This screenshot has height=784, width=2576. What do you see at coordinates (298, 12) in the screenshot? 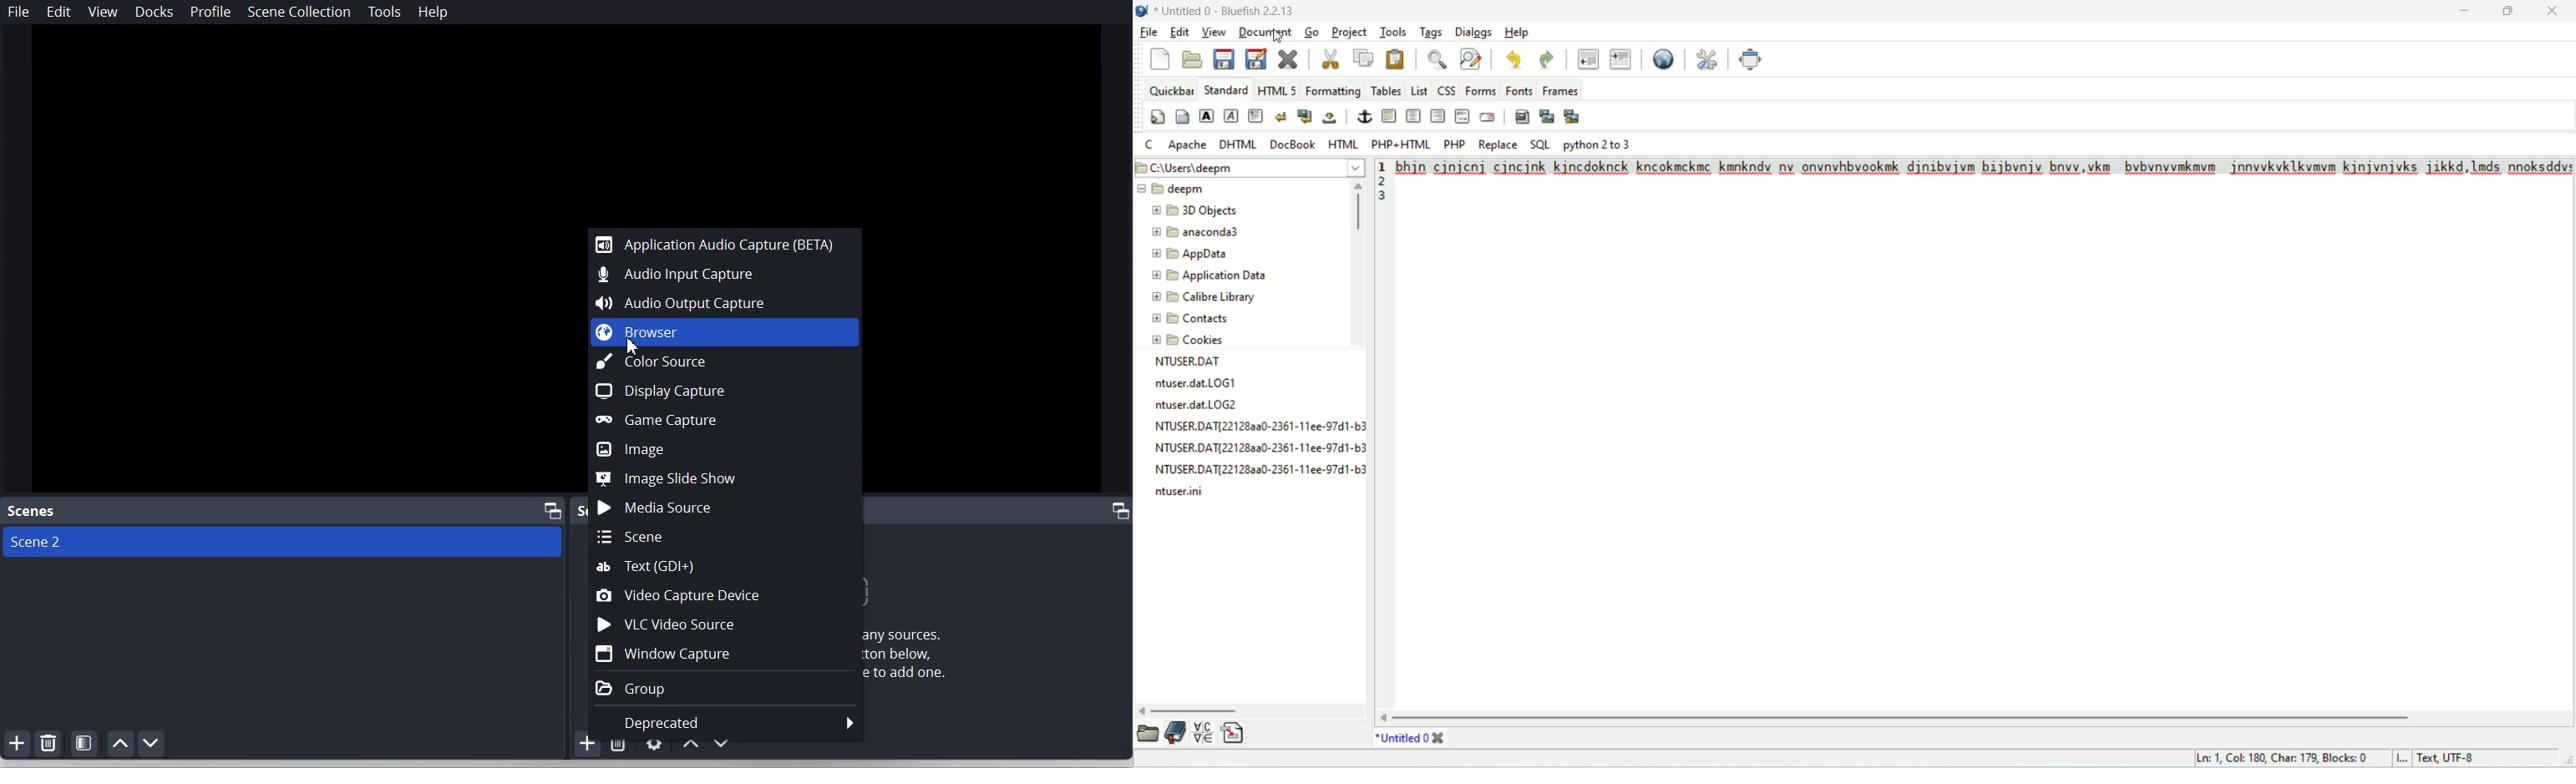
I see `Scene Collection` at bounding box center [298, 12].